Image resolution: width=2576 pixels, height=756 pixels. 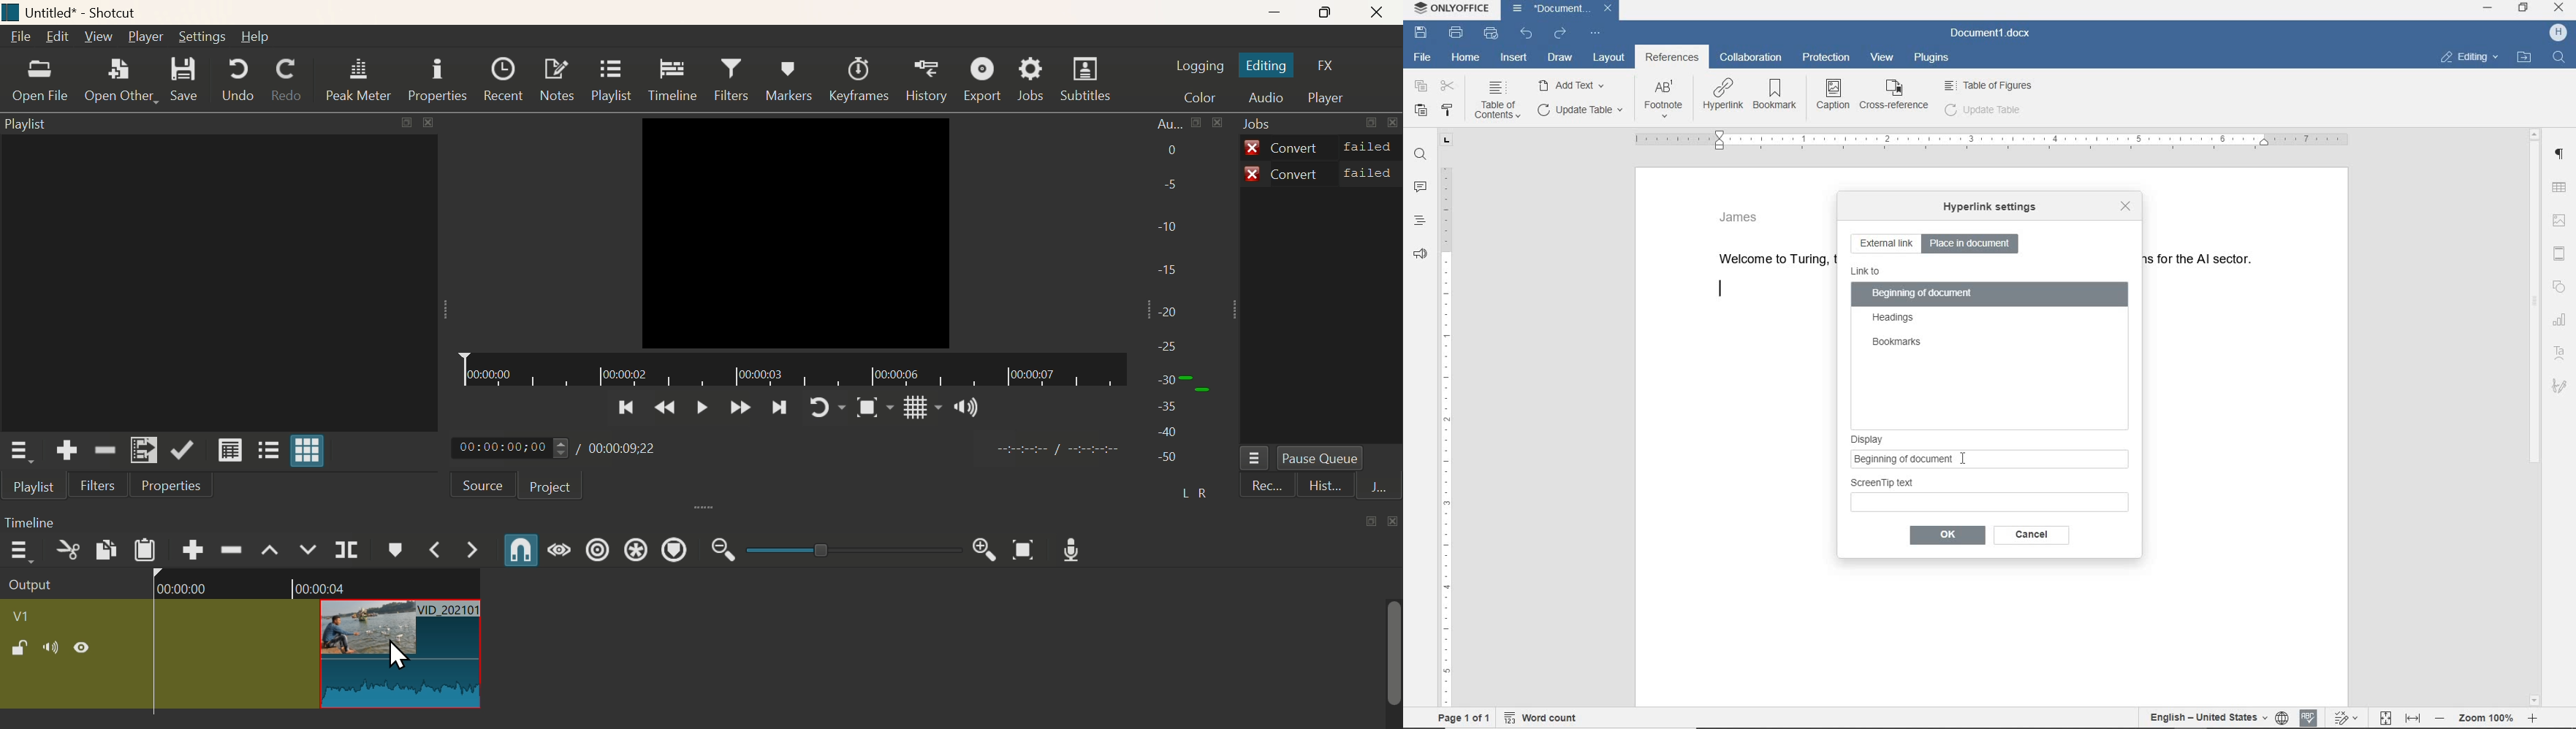 I want to click on , so click(x=178, y=490).